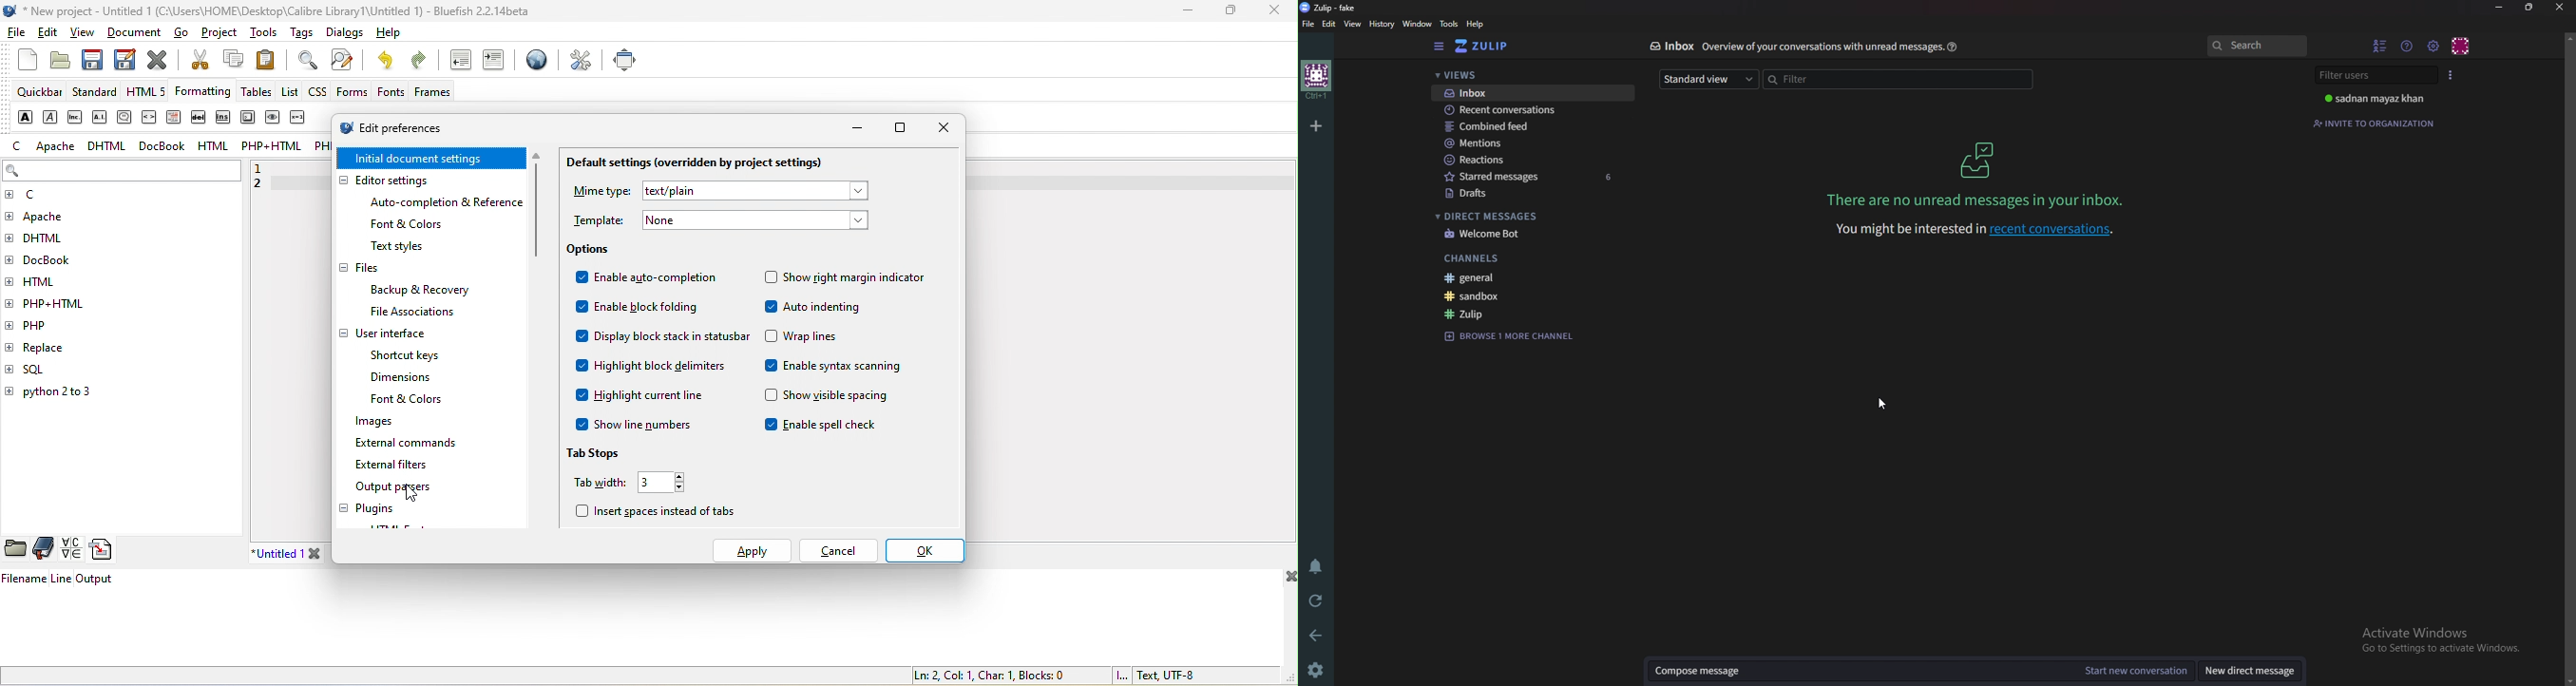 The image size is (2576, 700). Describe the element at coordinates (423, 63) in the screenshot. I see `redo` at that location.